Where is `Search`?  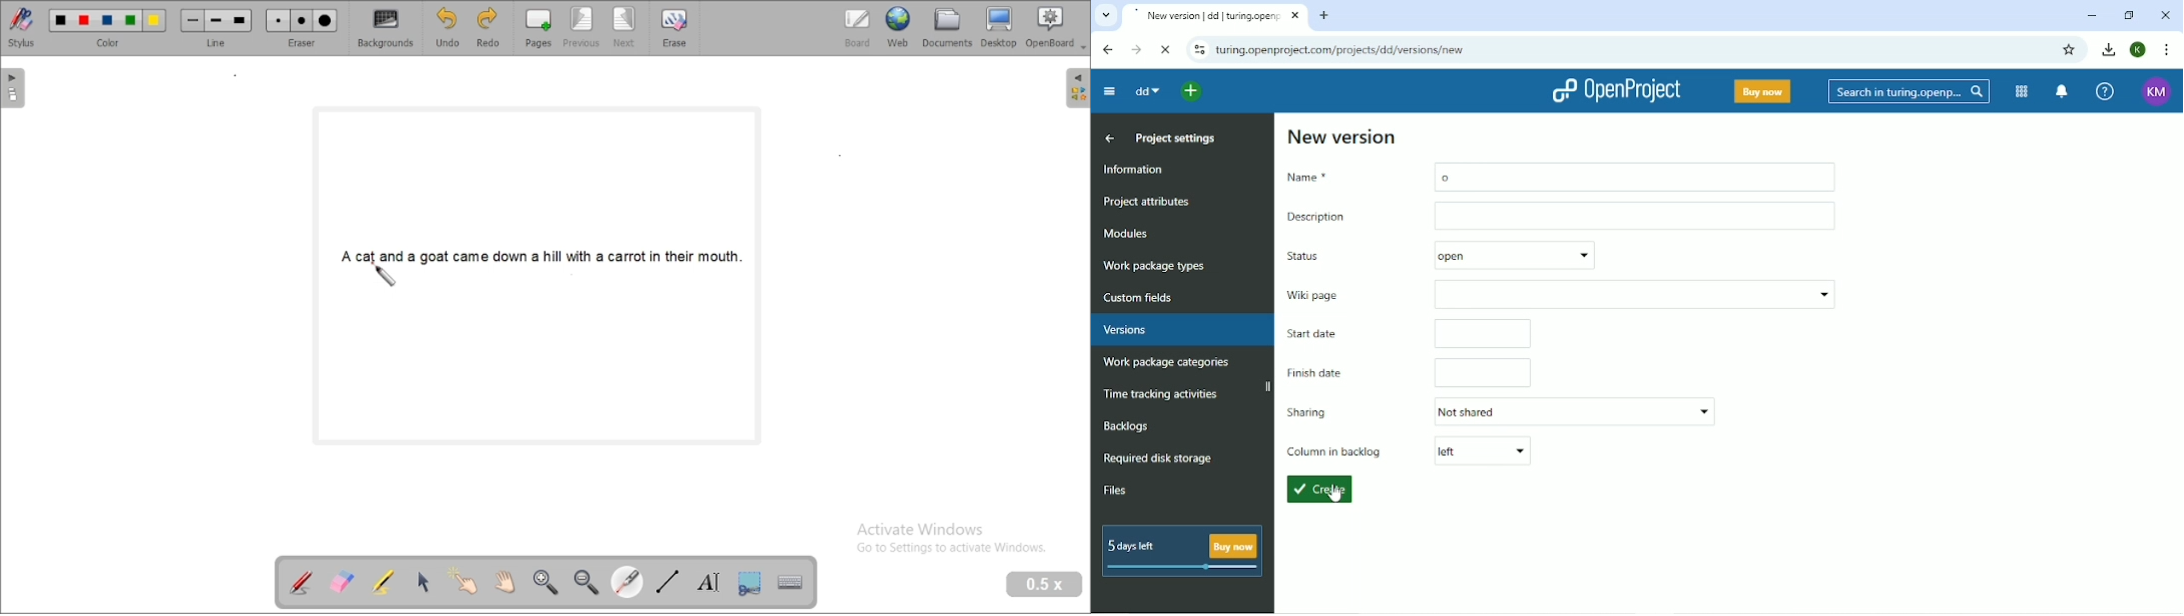 Search is located at coordinates (1910, 92).